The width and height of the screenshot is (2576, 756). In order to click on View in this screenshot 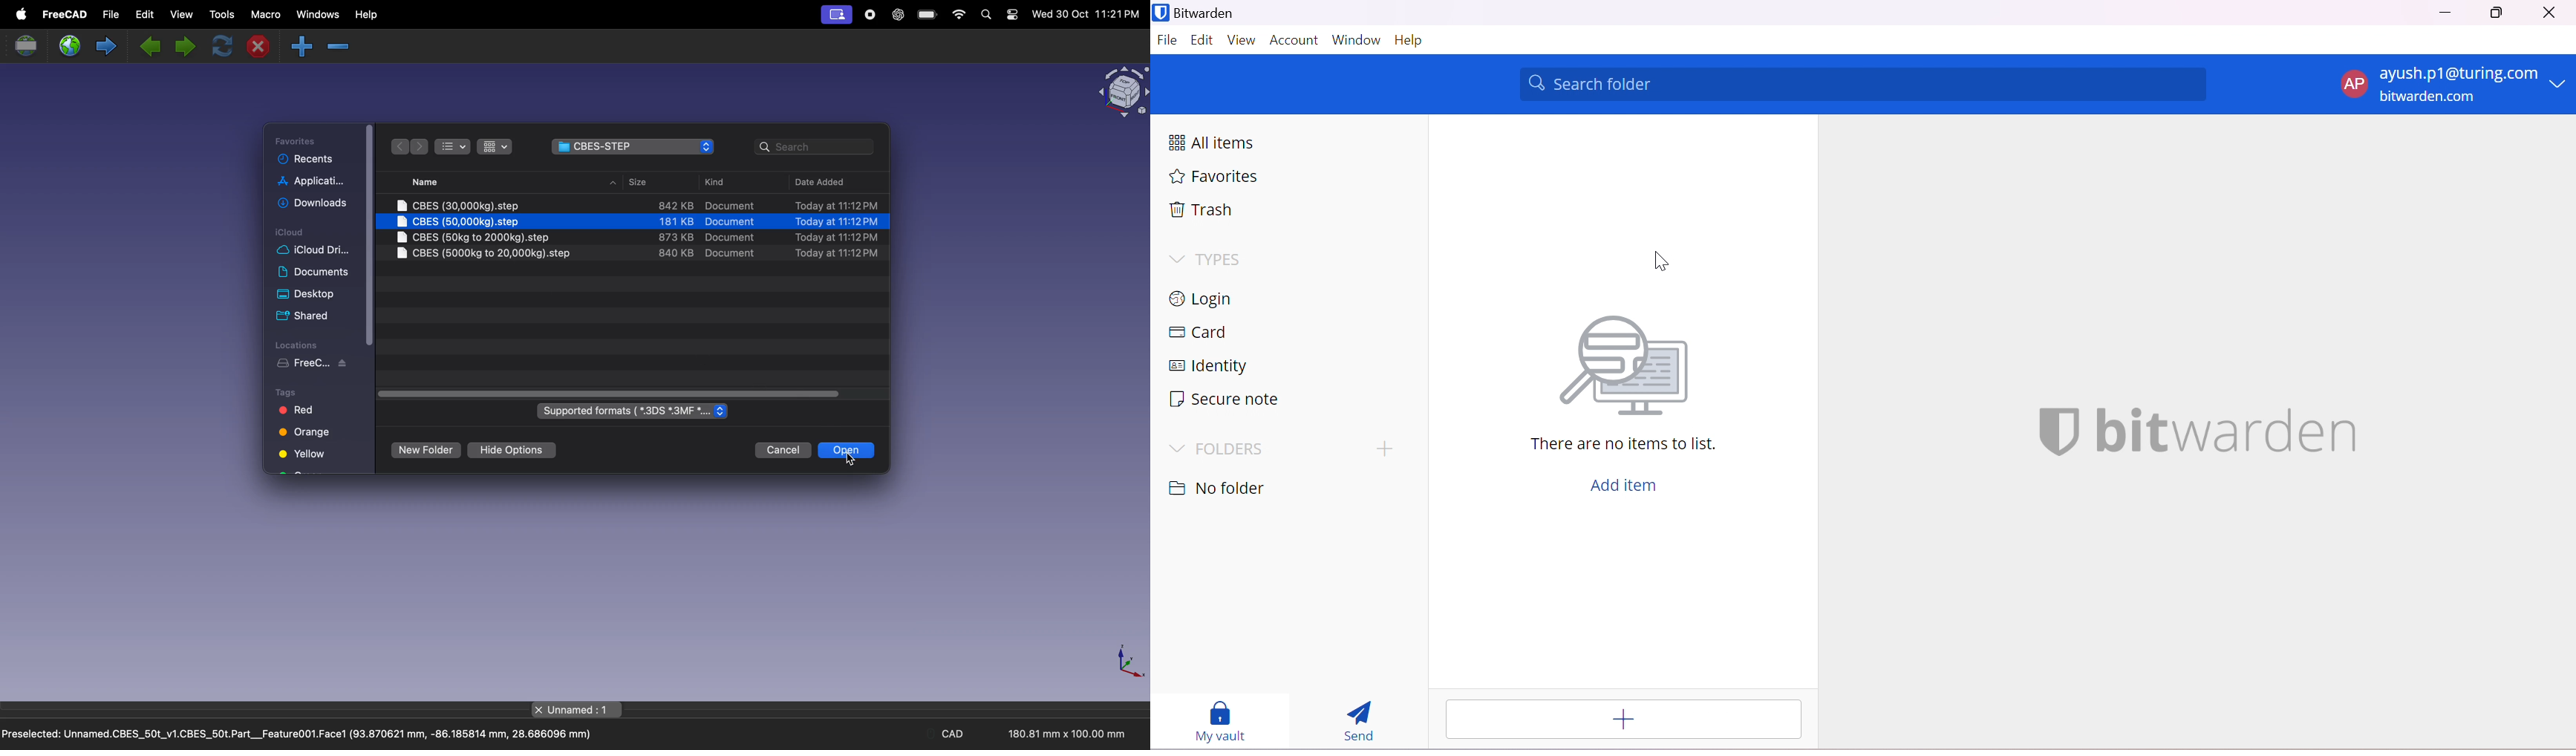, I will do `click(1243, 41)`.